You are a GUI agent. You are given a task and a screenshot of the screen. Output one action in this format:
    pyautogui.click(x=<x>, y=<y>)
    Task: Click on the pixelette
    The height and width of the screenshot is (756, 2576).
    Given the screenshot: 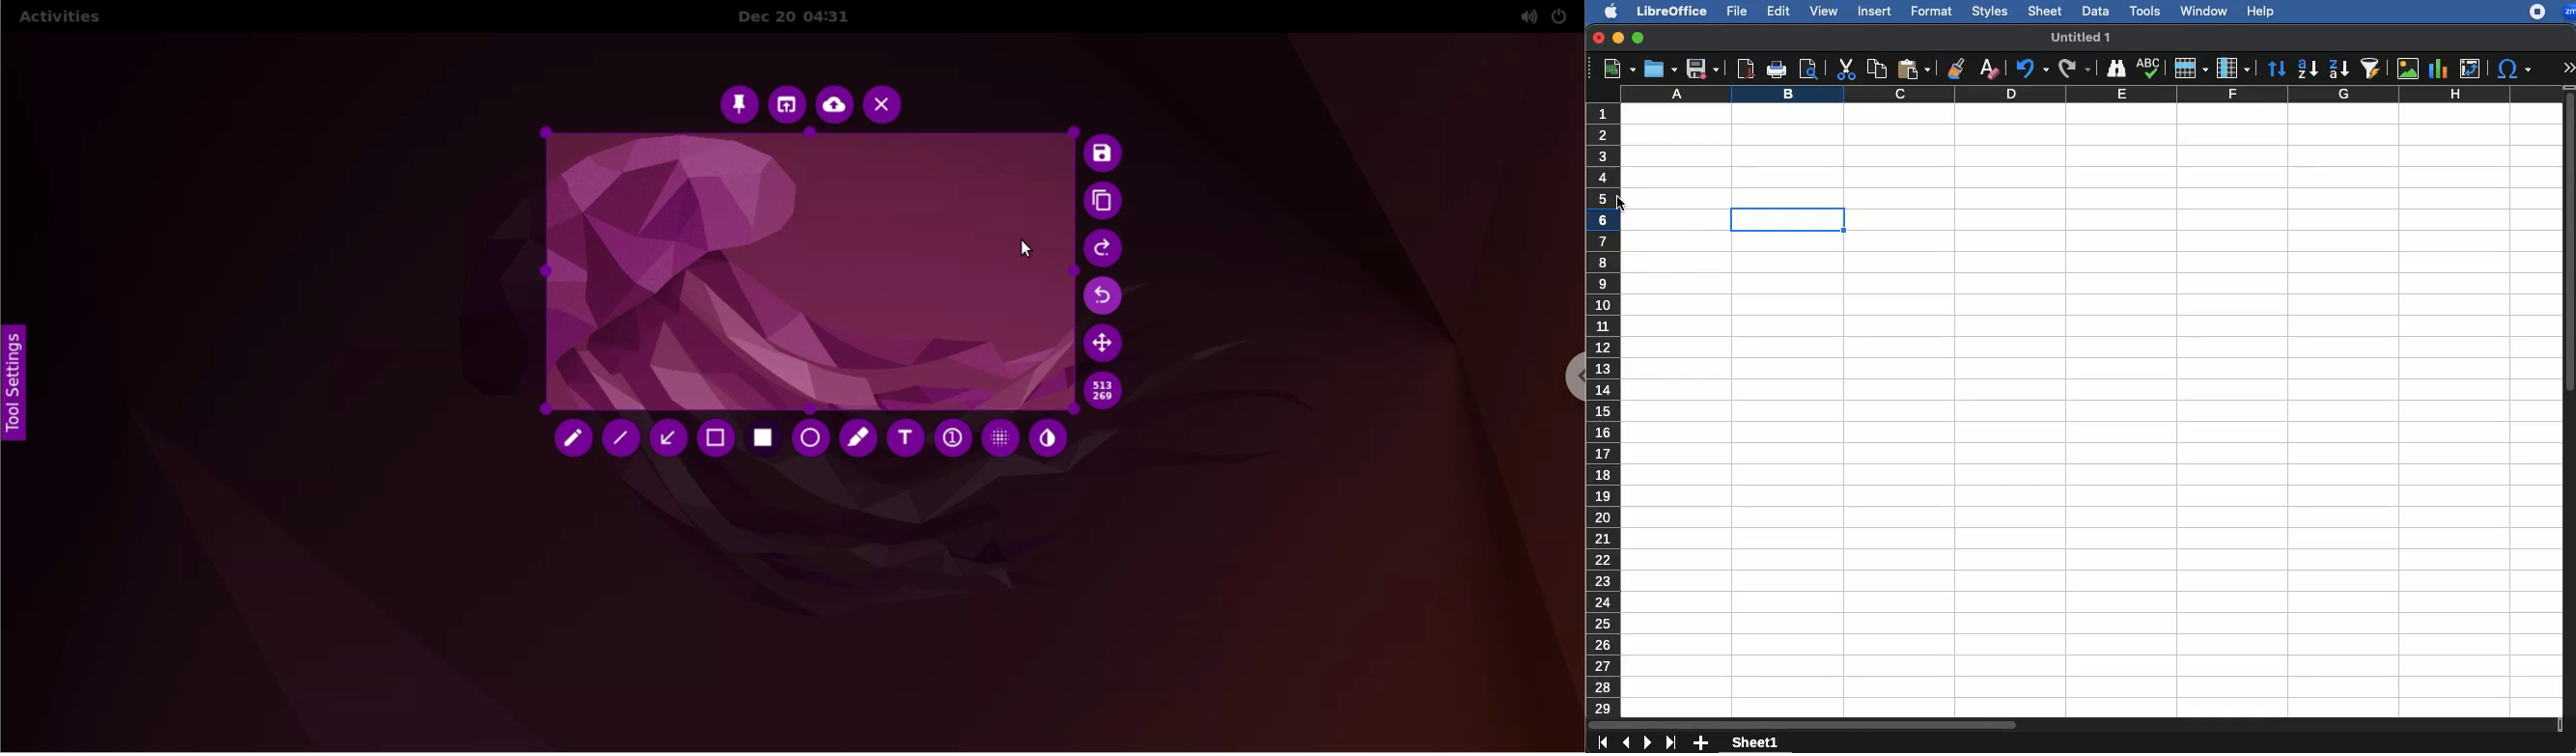 What is the action you would take?
    pyautogui.click(x=1000, y=438)
    